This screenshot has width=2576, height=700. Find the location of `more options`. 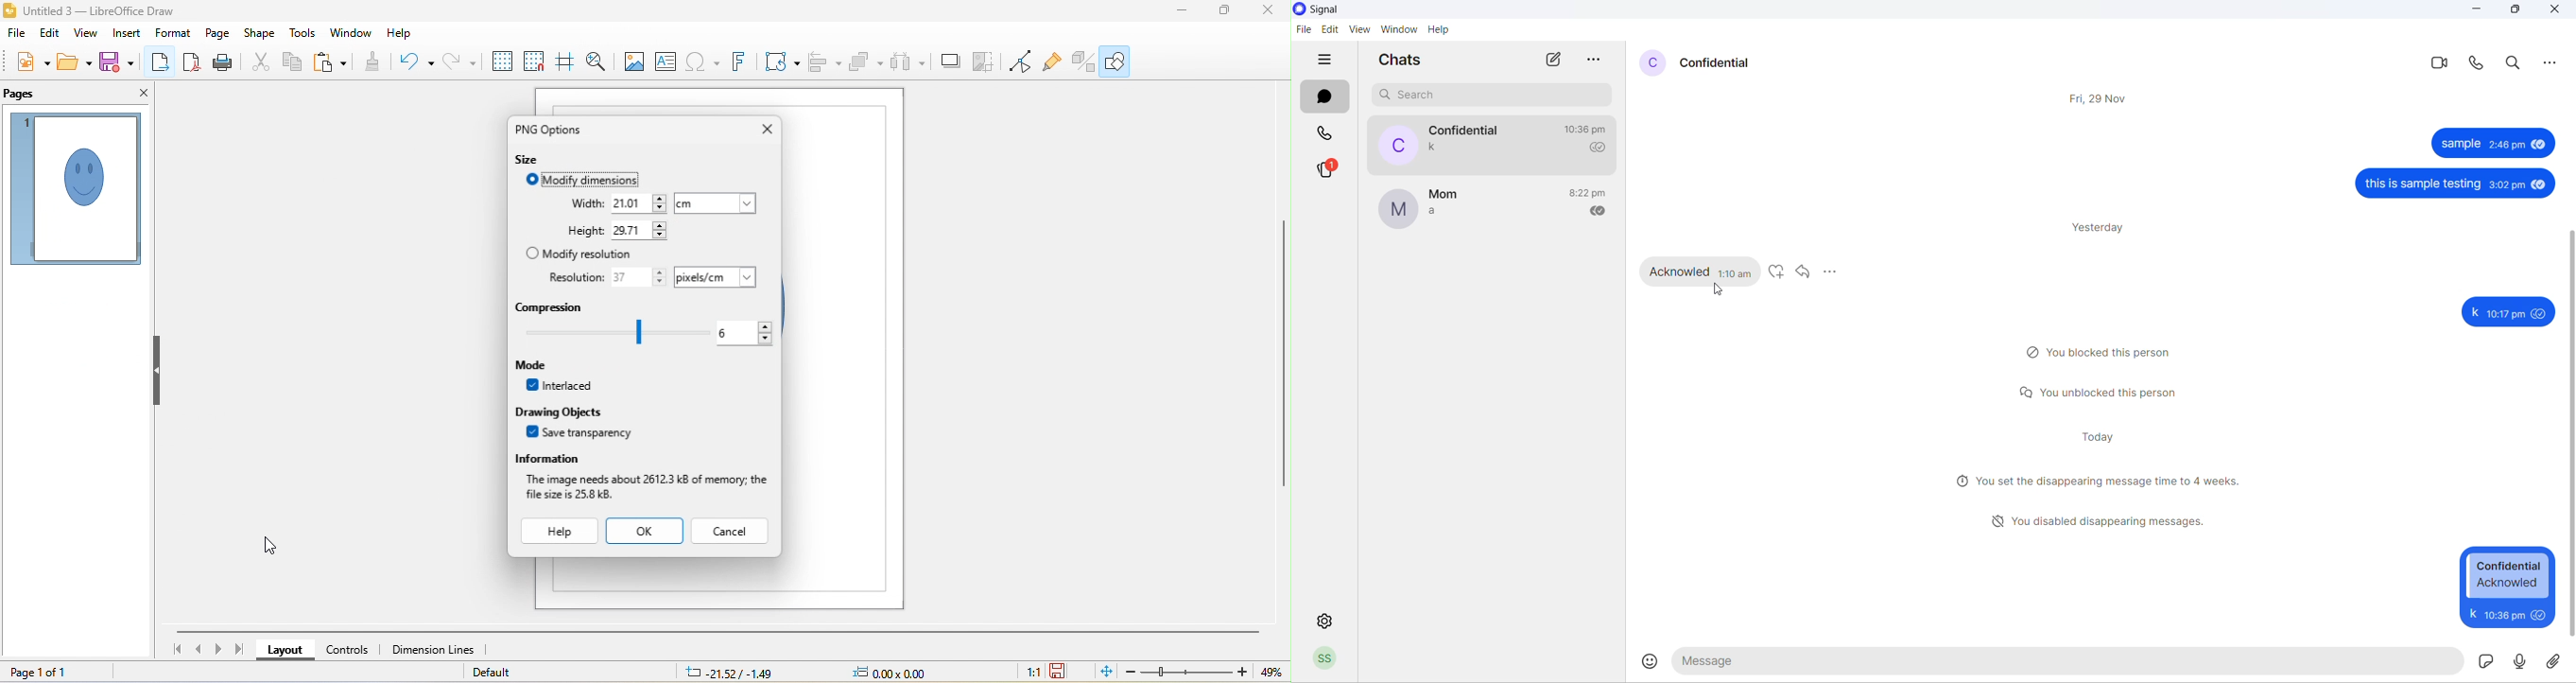

more options is located at coordinates (2554, 64).